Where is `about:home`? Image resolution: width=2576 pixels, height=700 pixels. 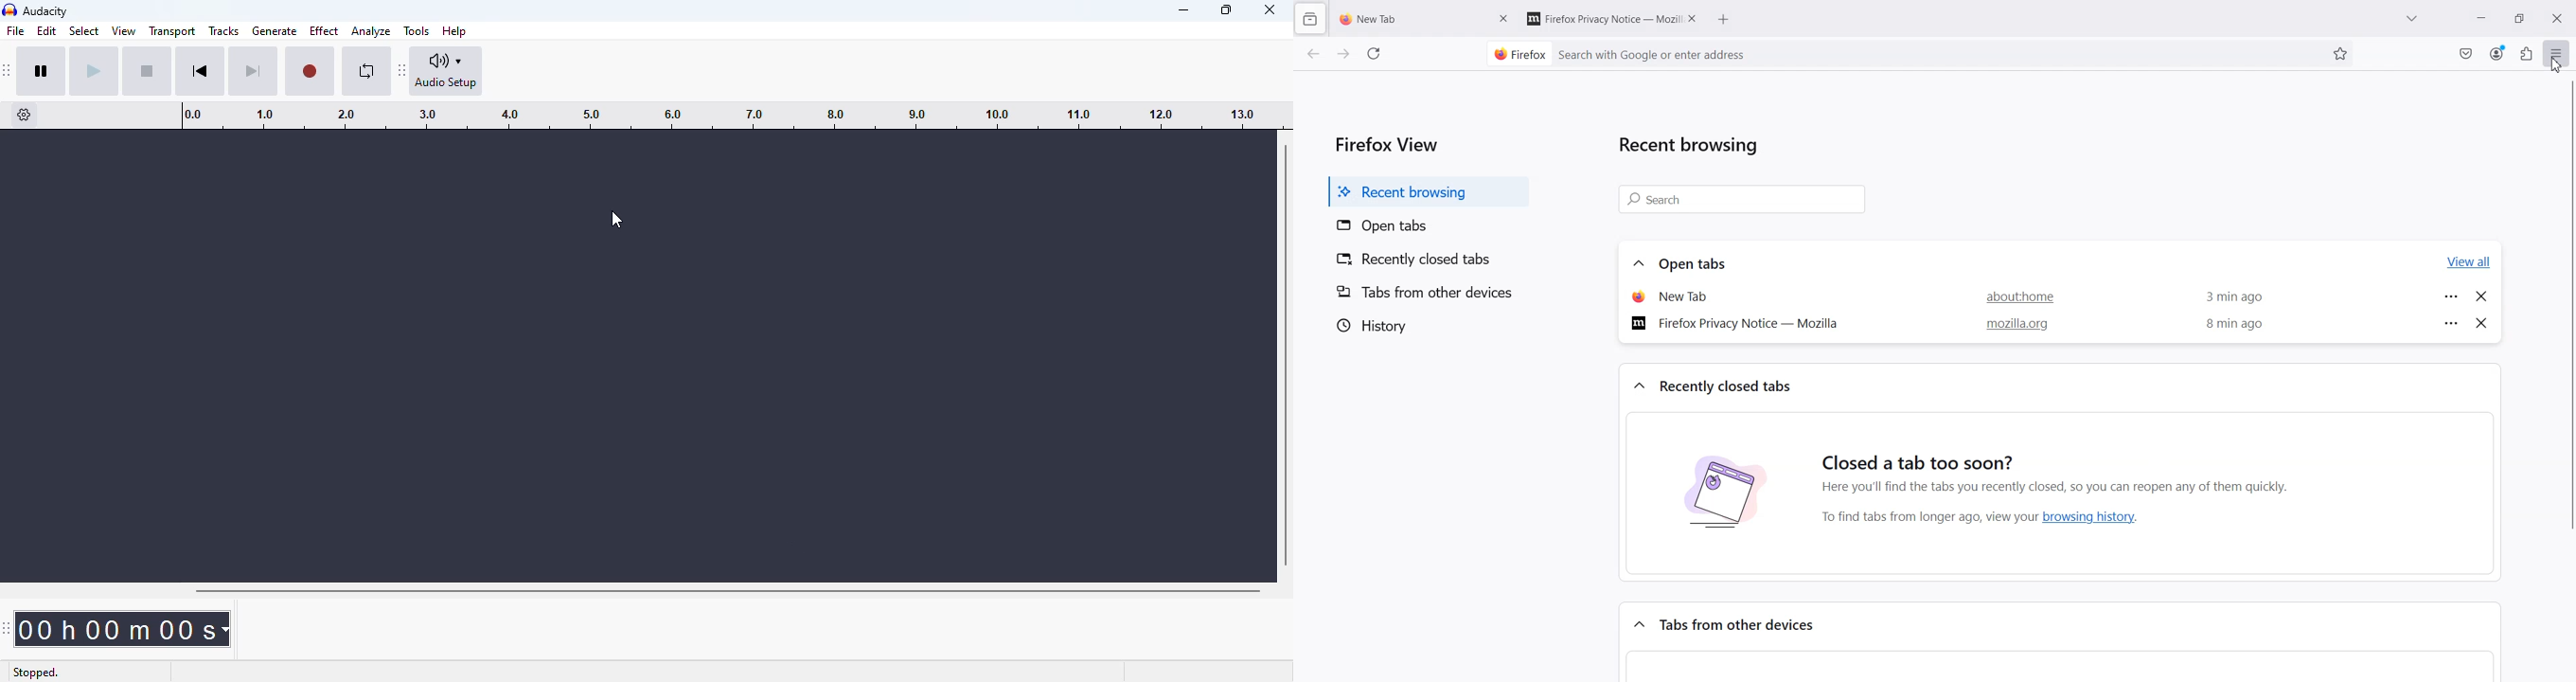 about:home is located at coordinates (2013, 296).